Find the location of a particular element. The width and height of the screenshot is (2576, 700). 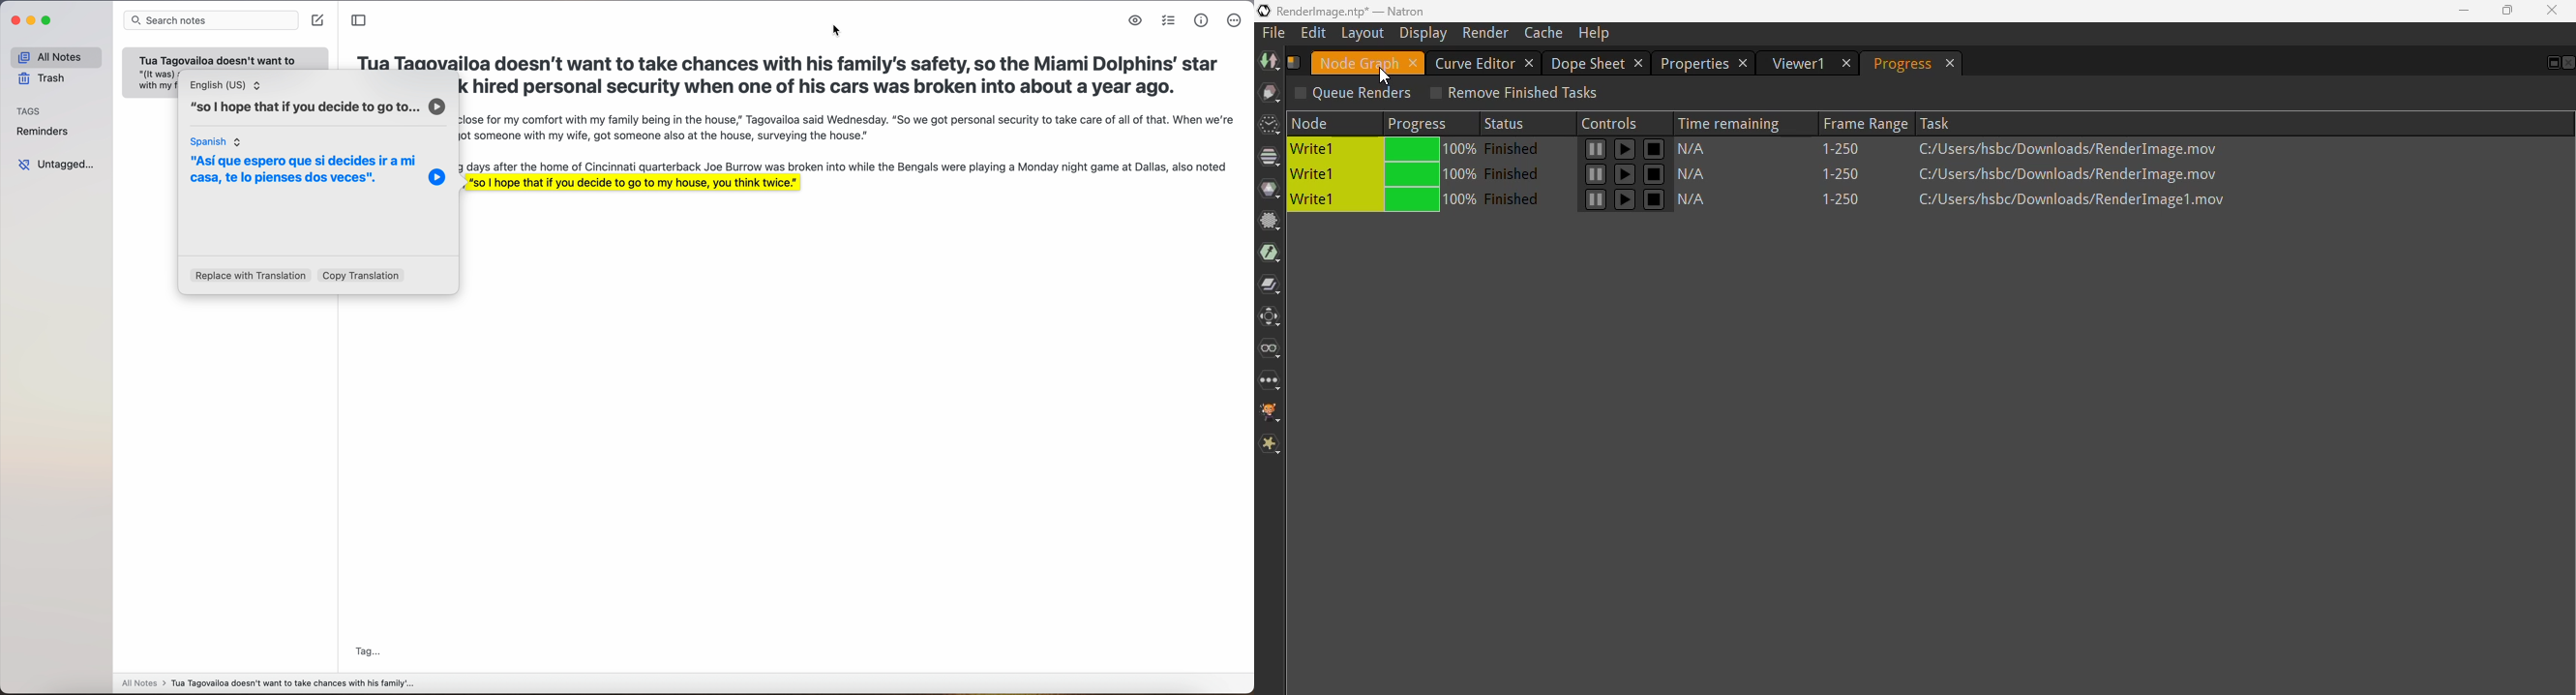

note: Tua Tagovailoa doesn't want to is located at coordinates (226, 57).